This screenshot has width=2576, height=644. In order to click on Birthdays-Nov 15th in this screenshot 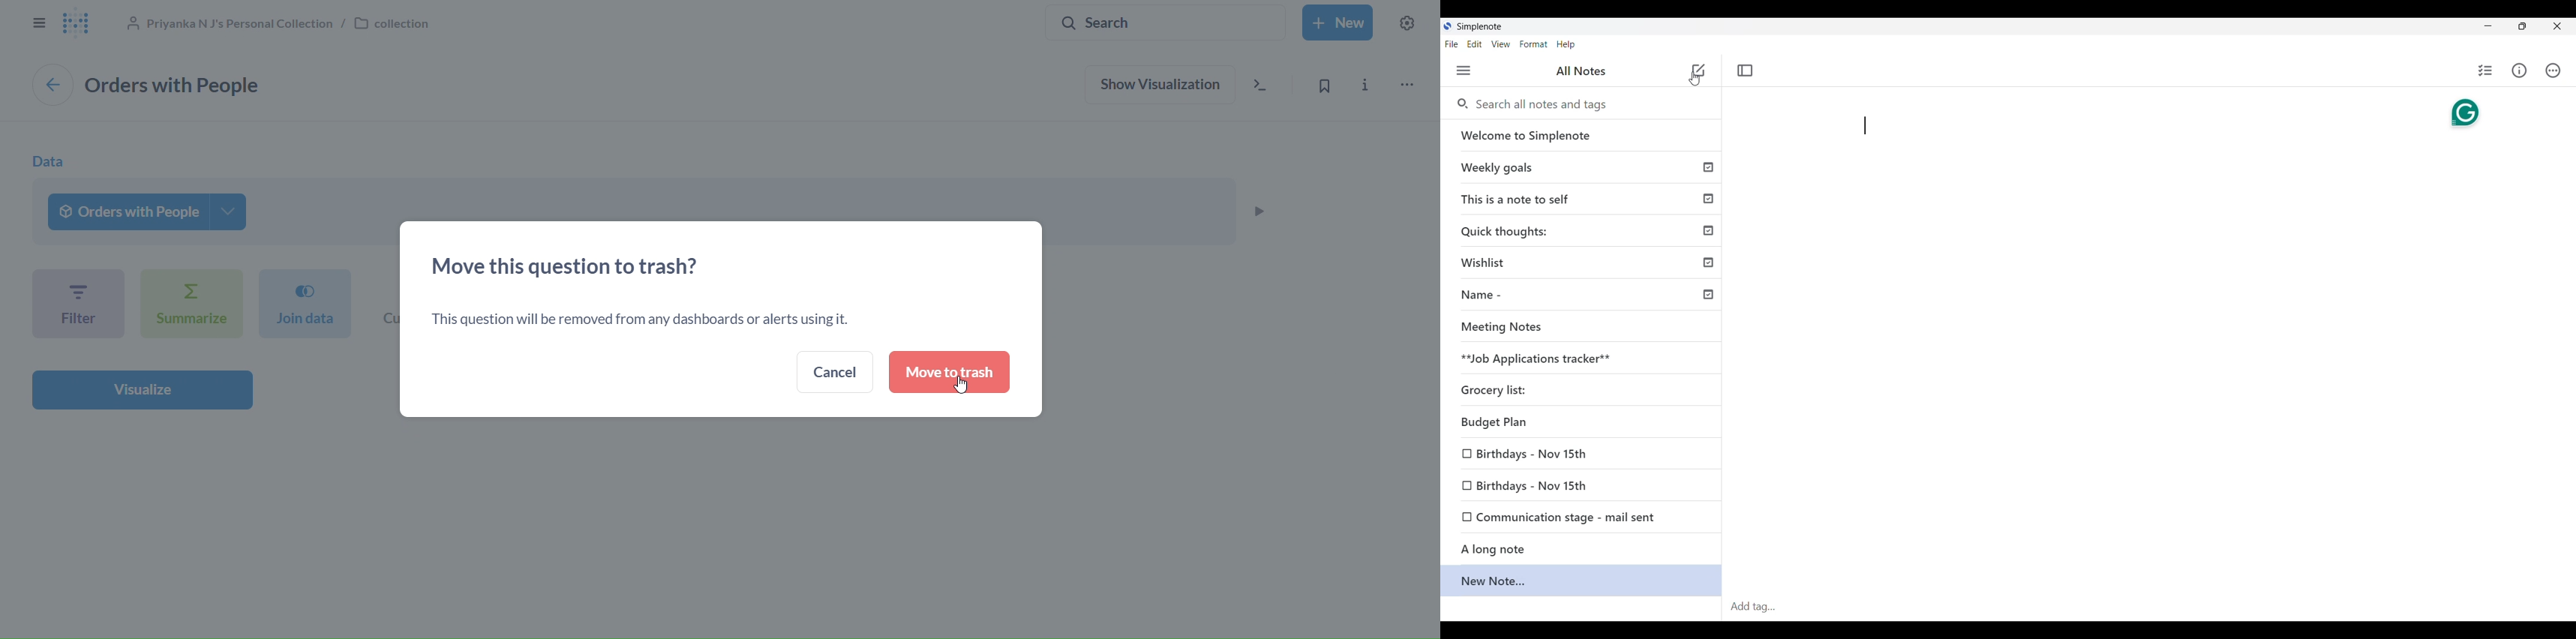, I will do `click(1536, 488)`.